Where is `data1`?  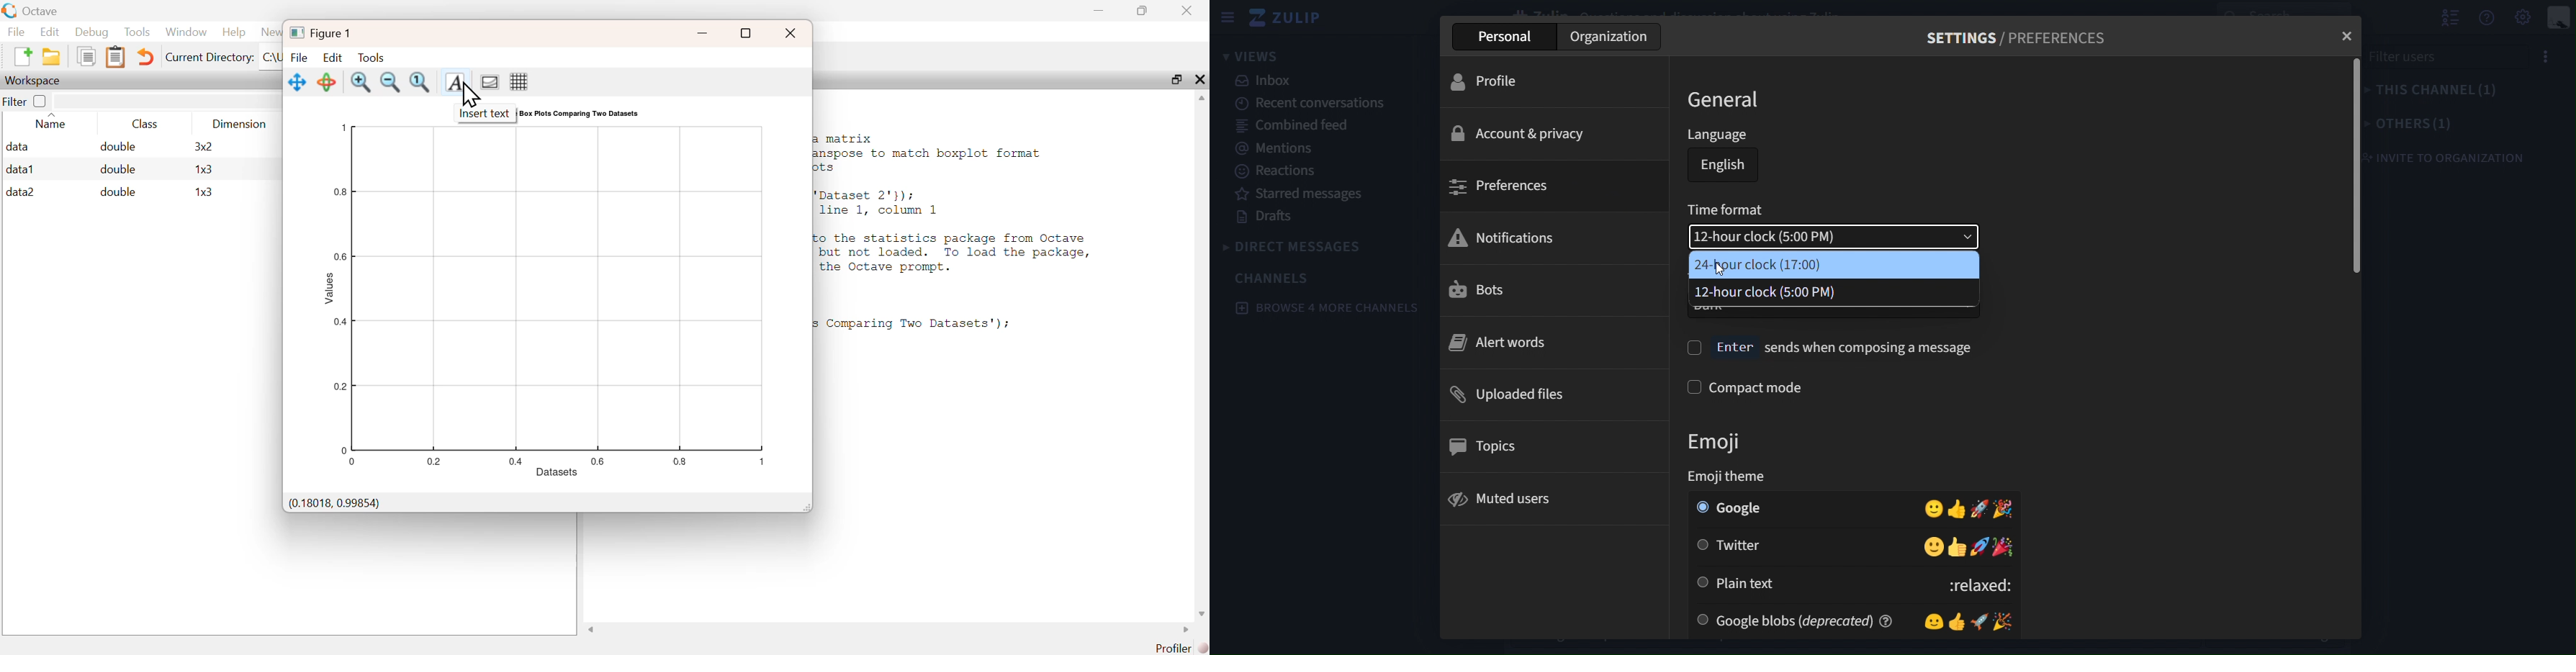
data1 is located at coordinates (21, 168).